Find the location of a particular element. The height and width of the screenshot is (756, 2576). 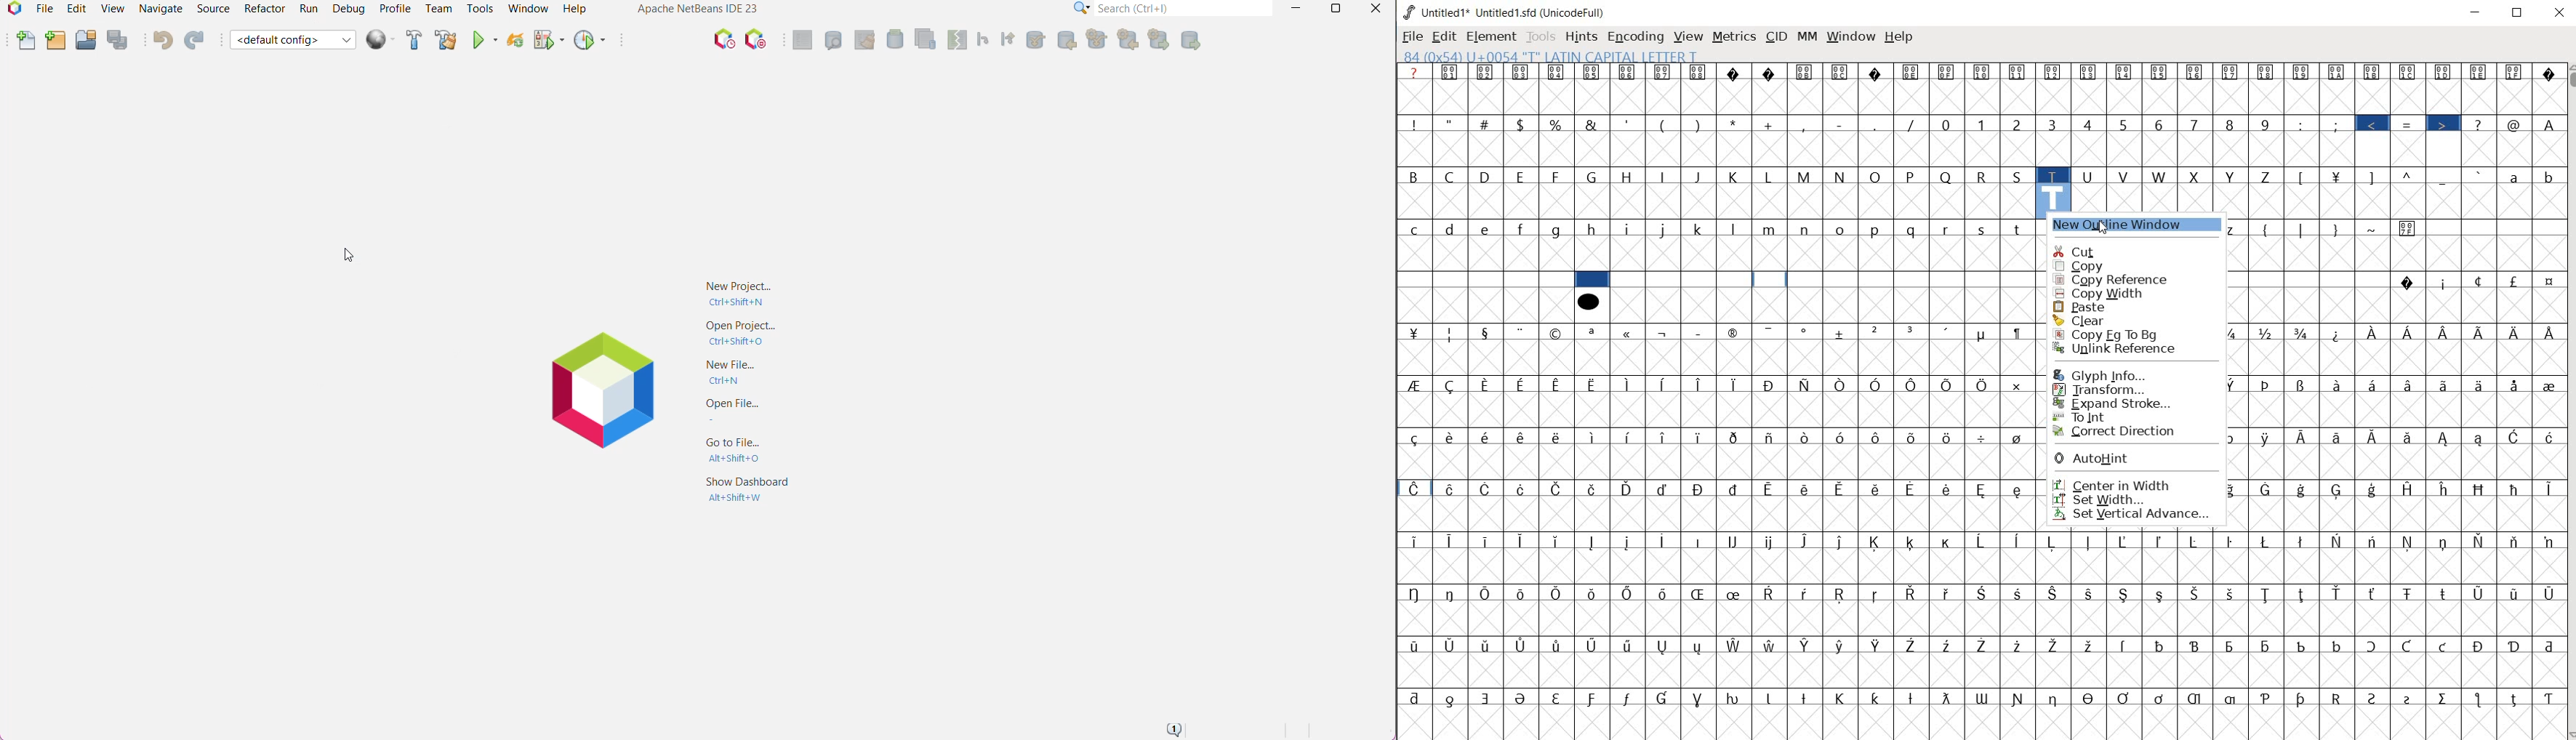

Symbol is located at coordinates (1949, 645).